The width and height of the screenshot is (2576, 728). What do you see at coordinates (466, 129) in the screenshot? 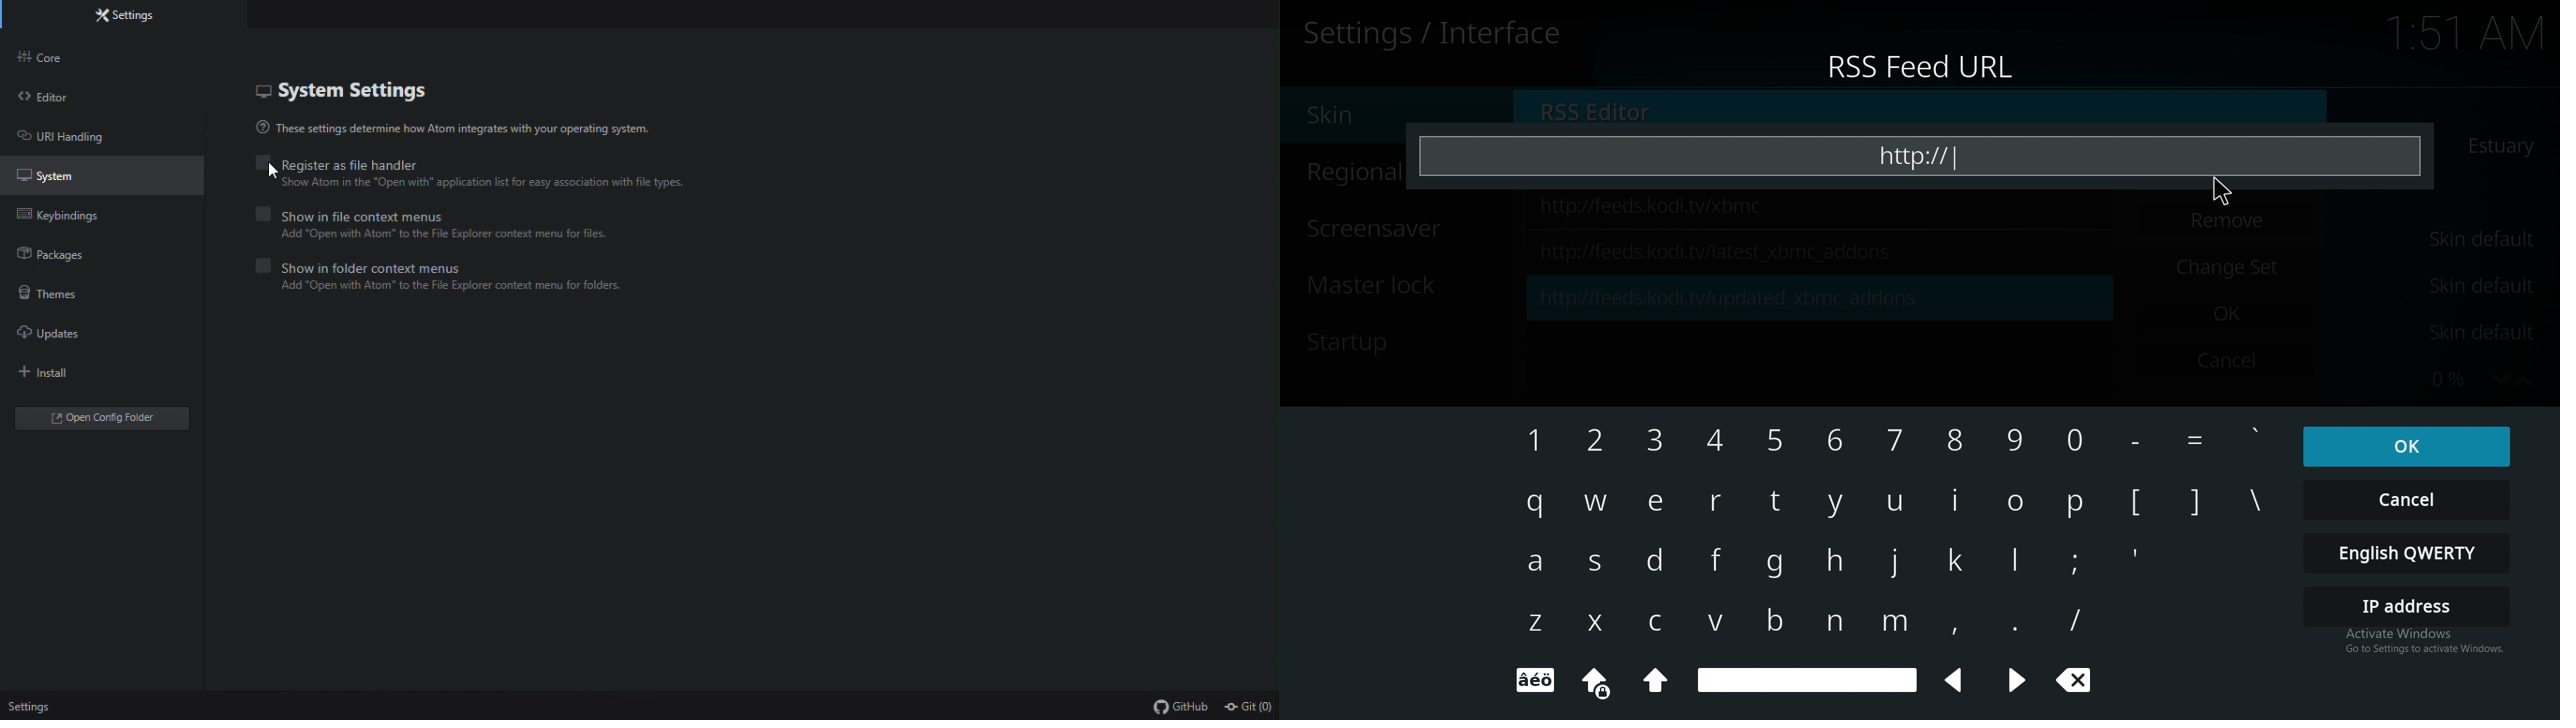
I see `These settings determine the atom integrate with your operating system` at bounding box center [466, 129].